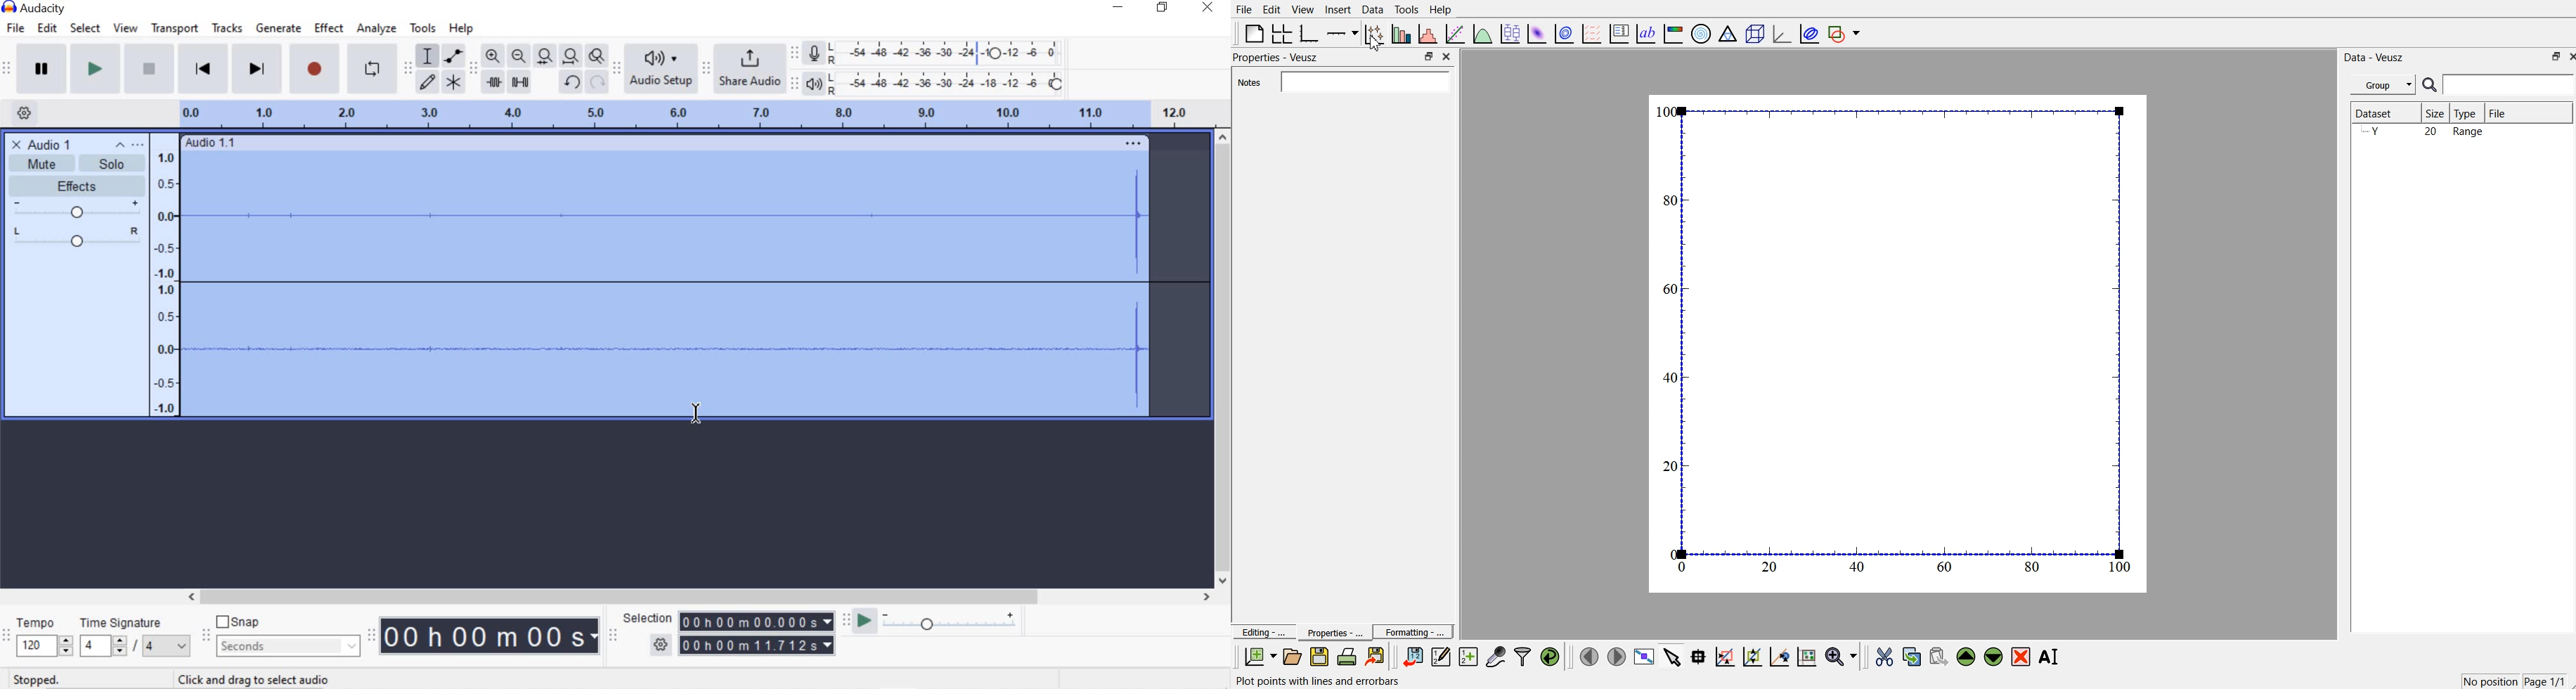 The width and height of the screenshot is (2576, 700). What do you see at coordinates (1276, 58) in the screenshot?
I see `Properties - Veusz` at bounding box center [1276, 58].